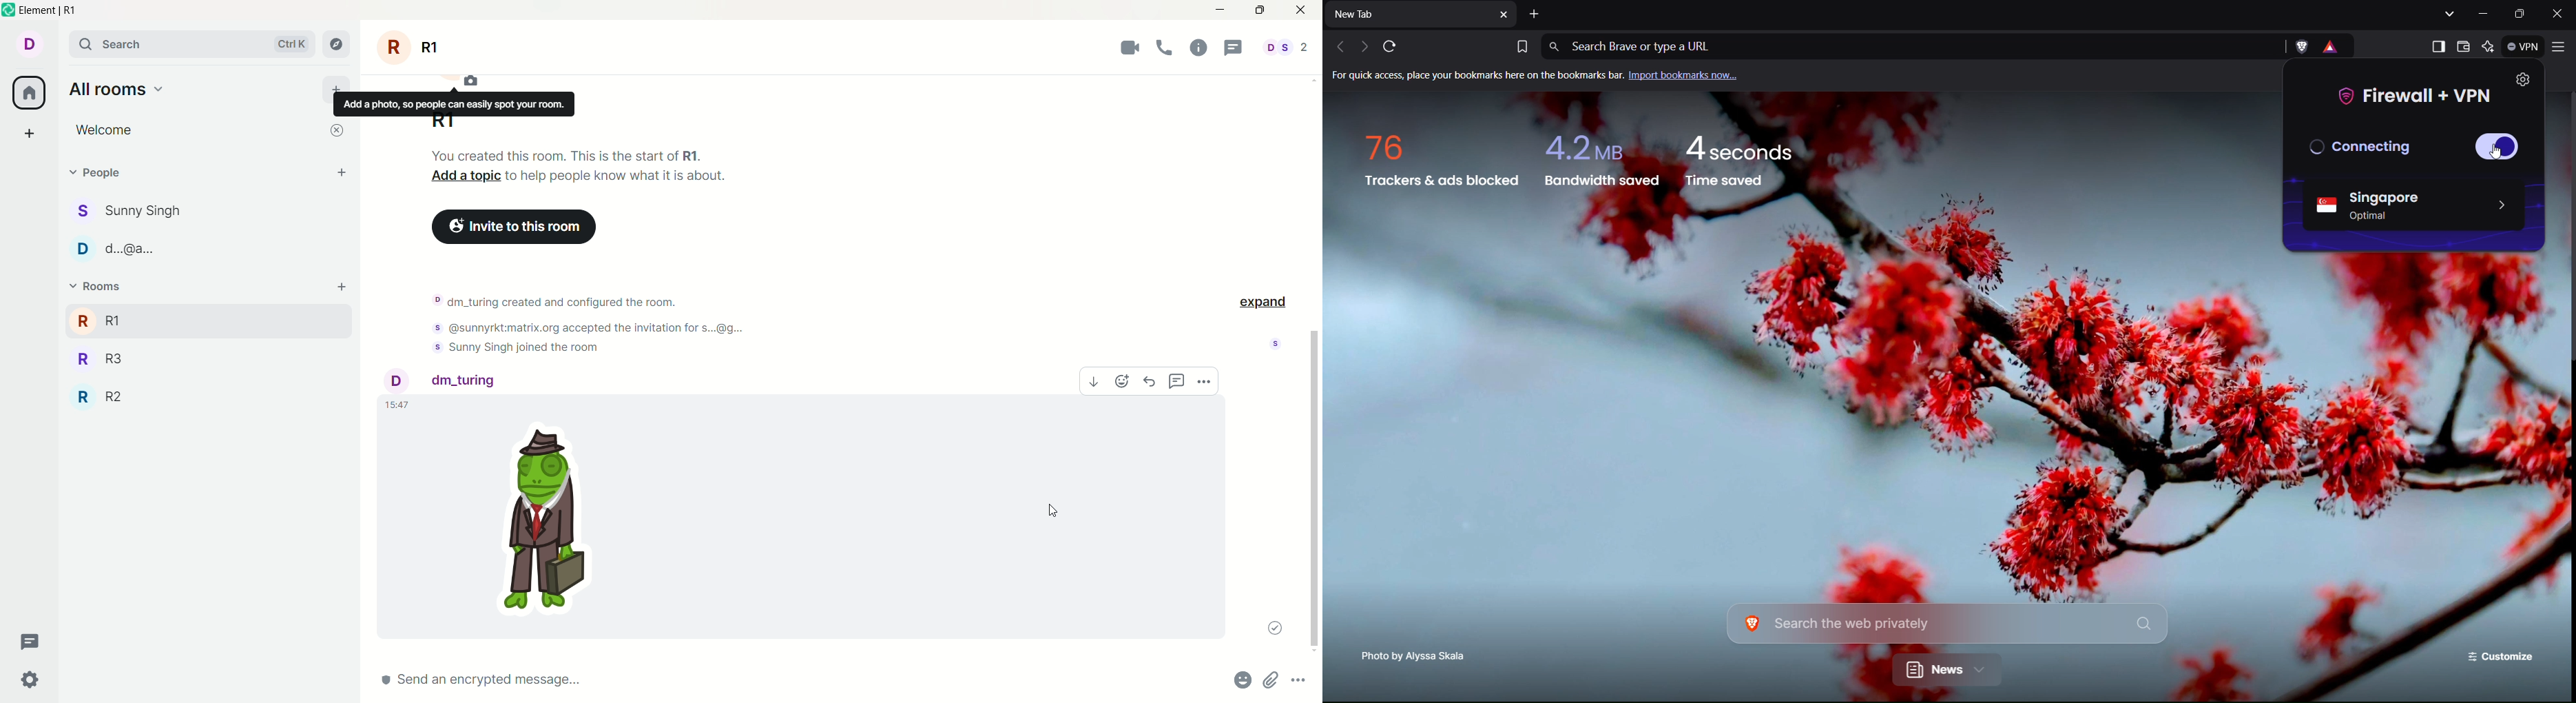  What do you see at coordinates (1165, 47) in the screenshot?
I see `voice call` at bounding box center [1165, 47].